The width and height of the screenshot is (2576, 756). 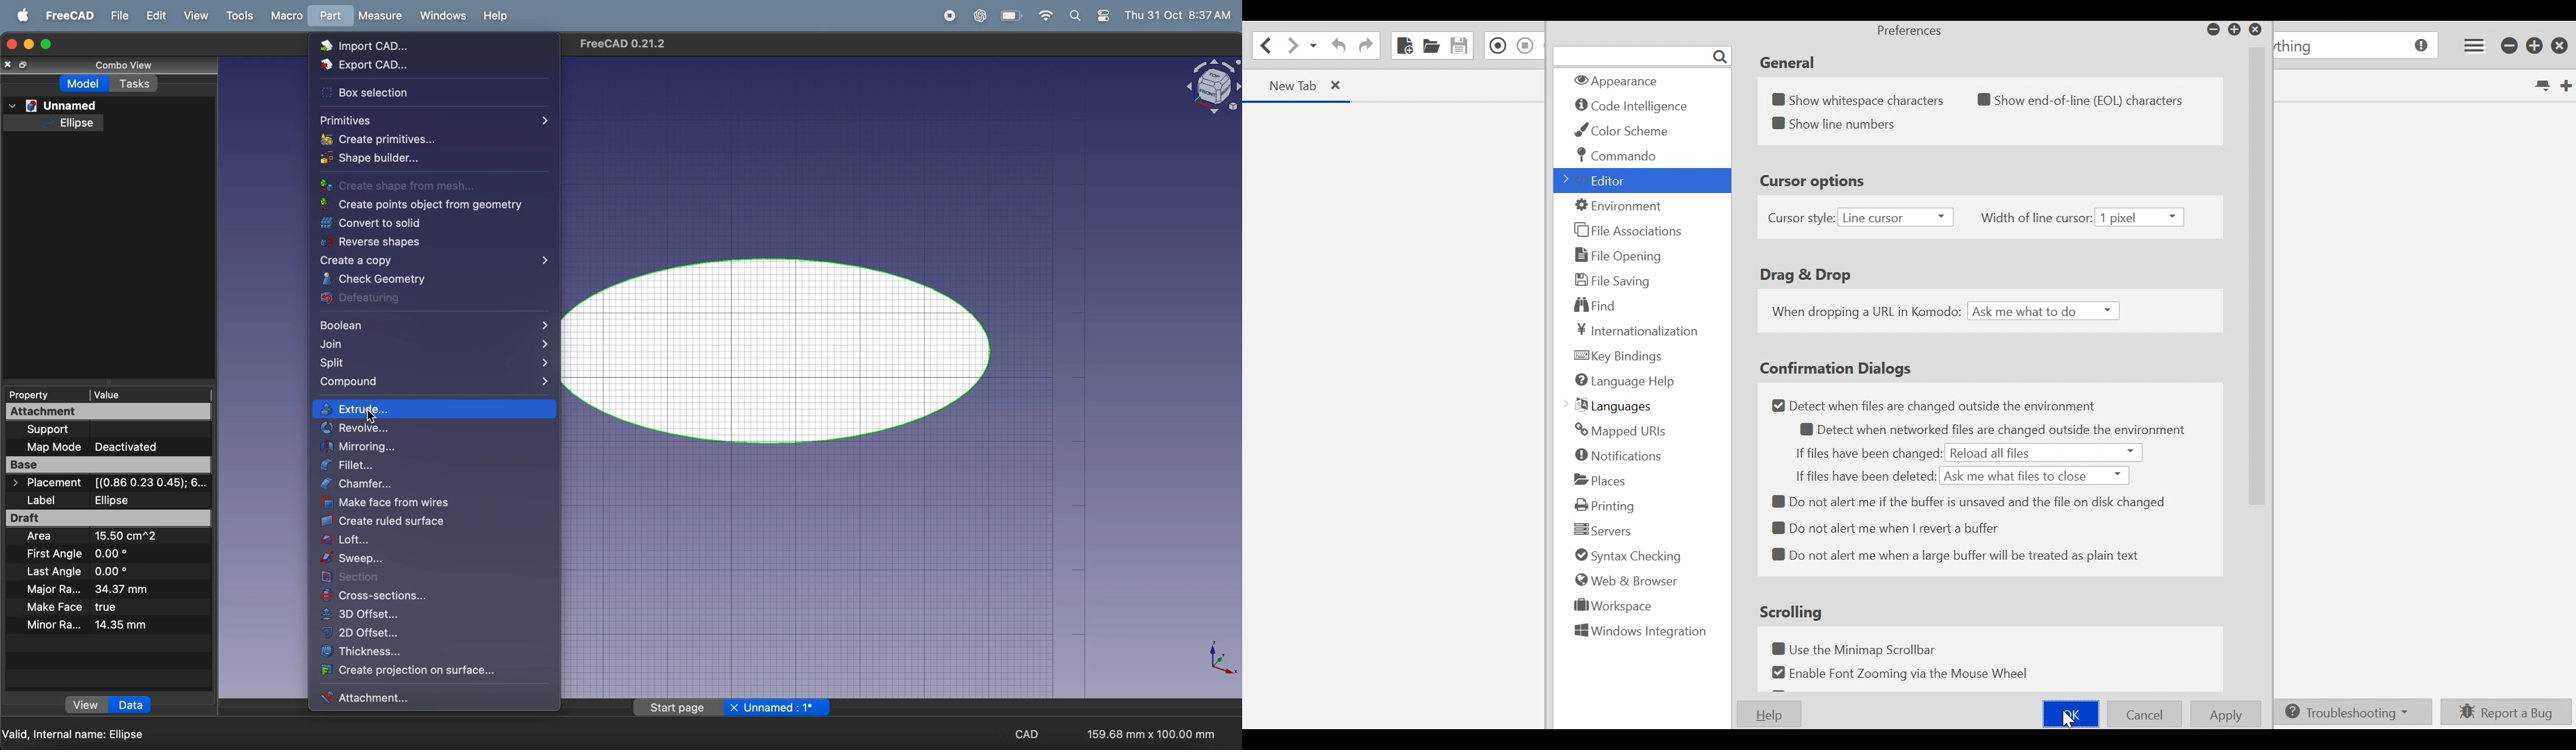 What do you see at coordinates (108, 518) in the screenshot?
I see `draft` at bounding box center [108, 518].